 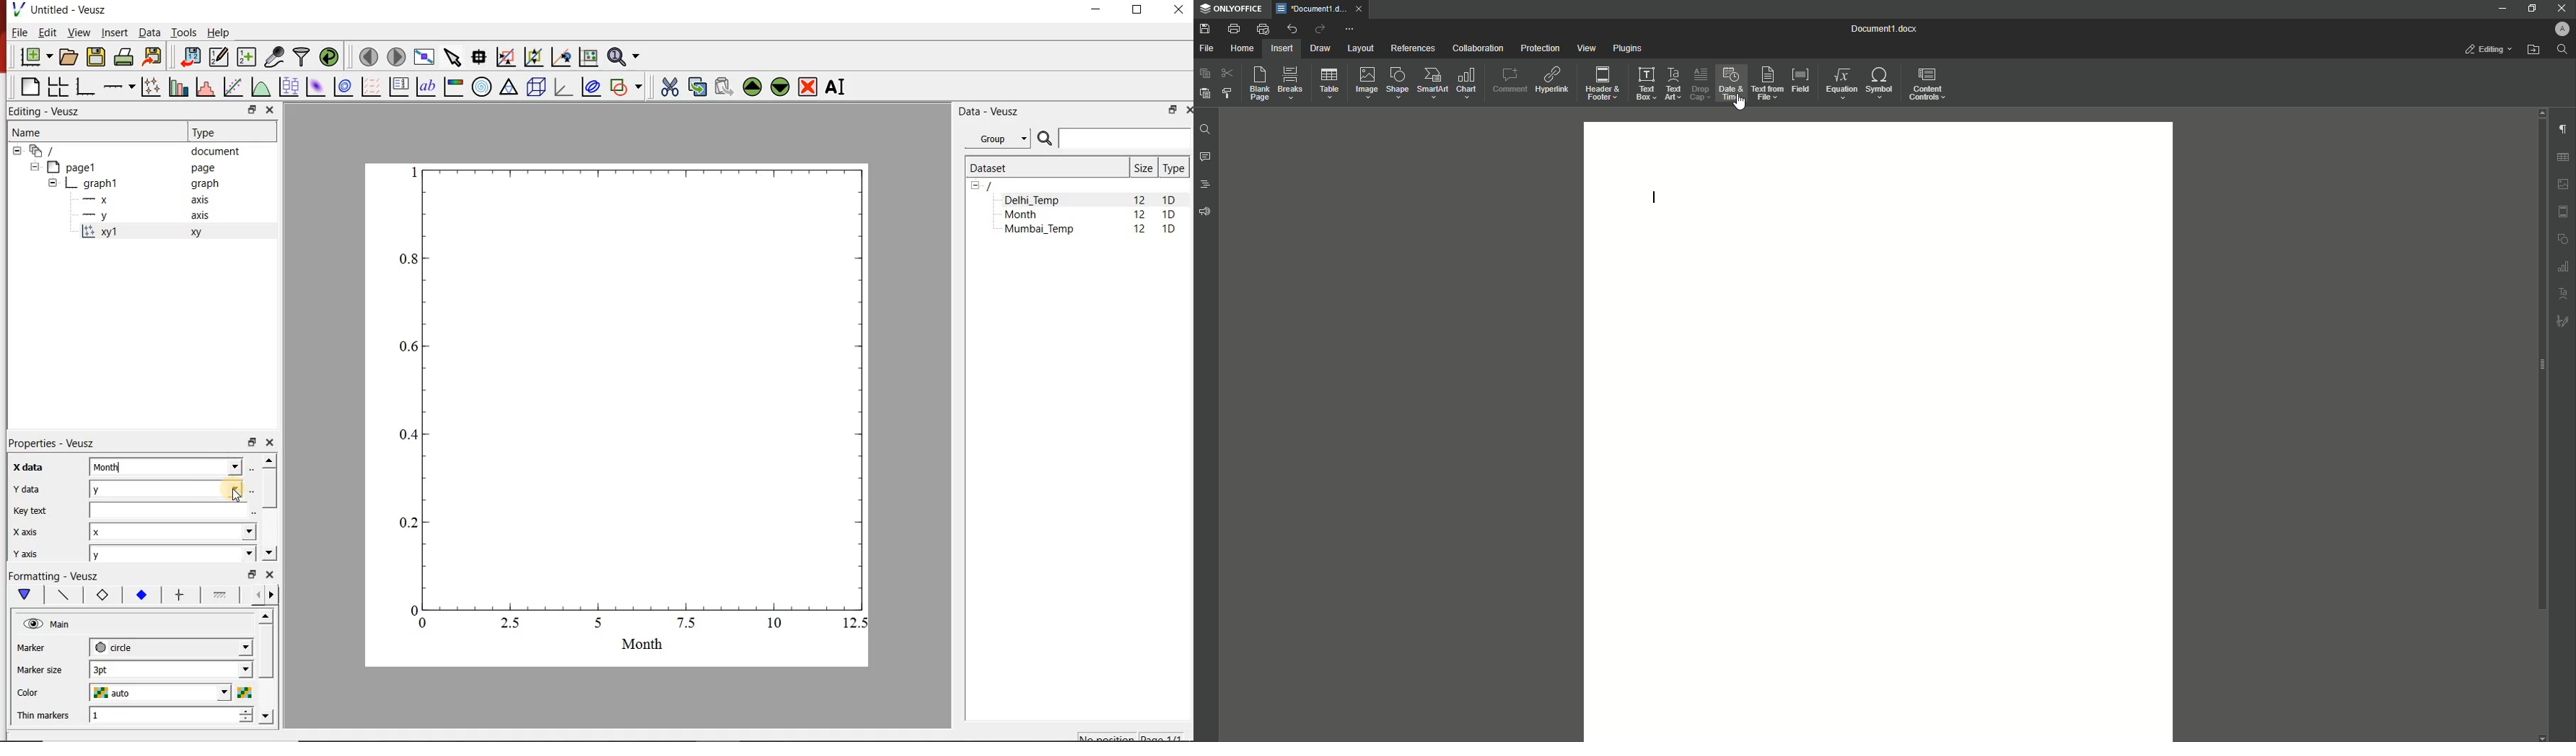 What do you see at coordinates (1699, 82) in the screenshot?
I see `Drop Cap` at bounding box center [1699, 82].